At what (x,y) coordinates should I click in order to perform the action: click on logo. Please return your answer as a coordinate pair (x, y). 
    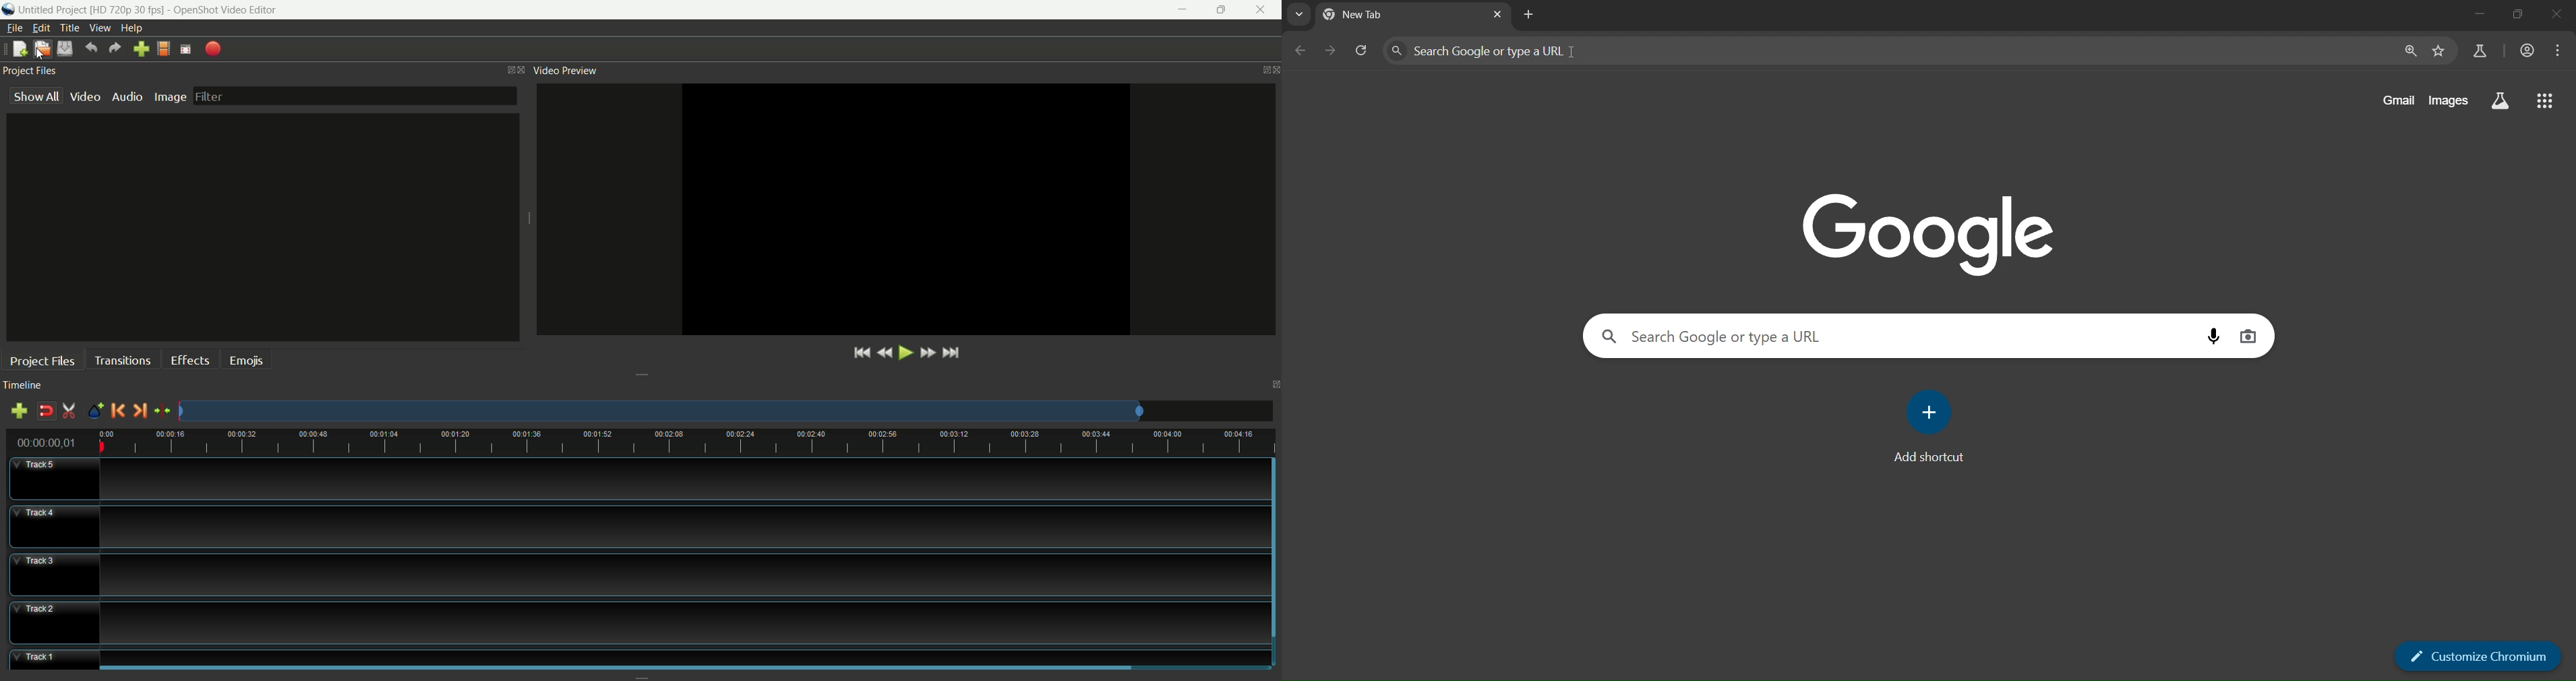
    Looking at the image, I should click on (8, 10).